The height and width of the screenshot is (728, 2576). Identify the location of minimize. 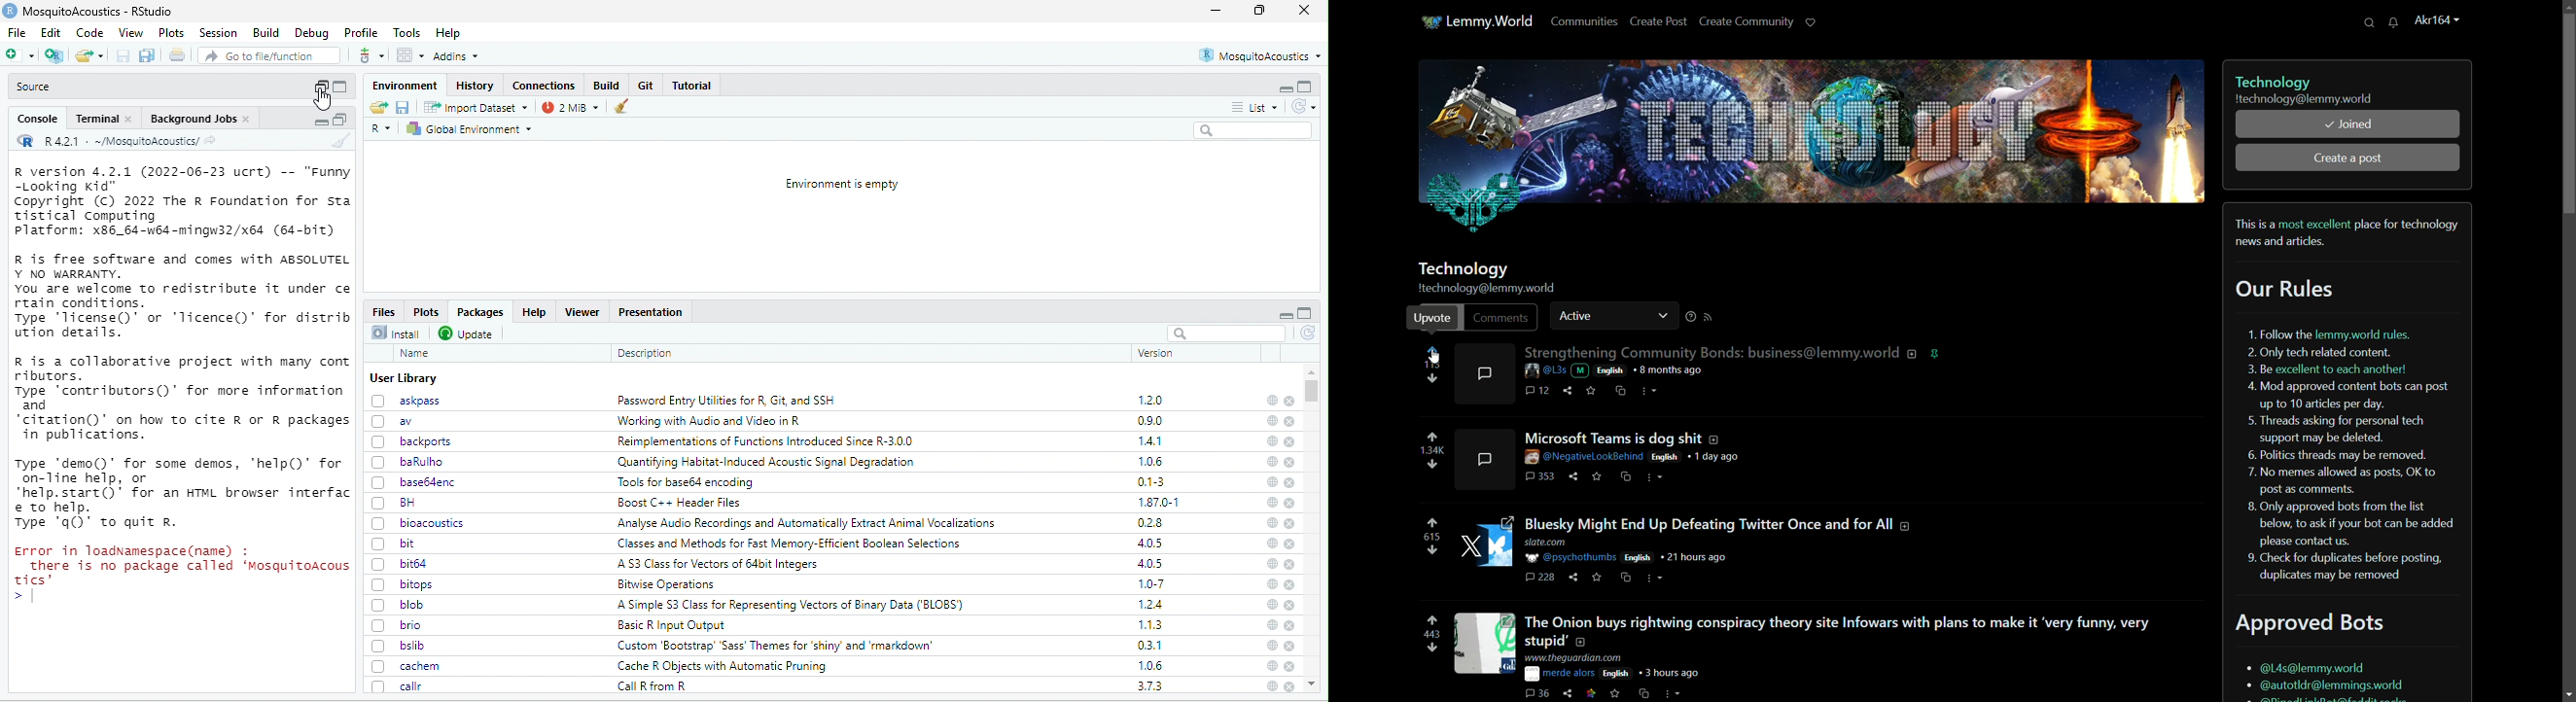
(1216, 10).